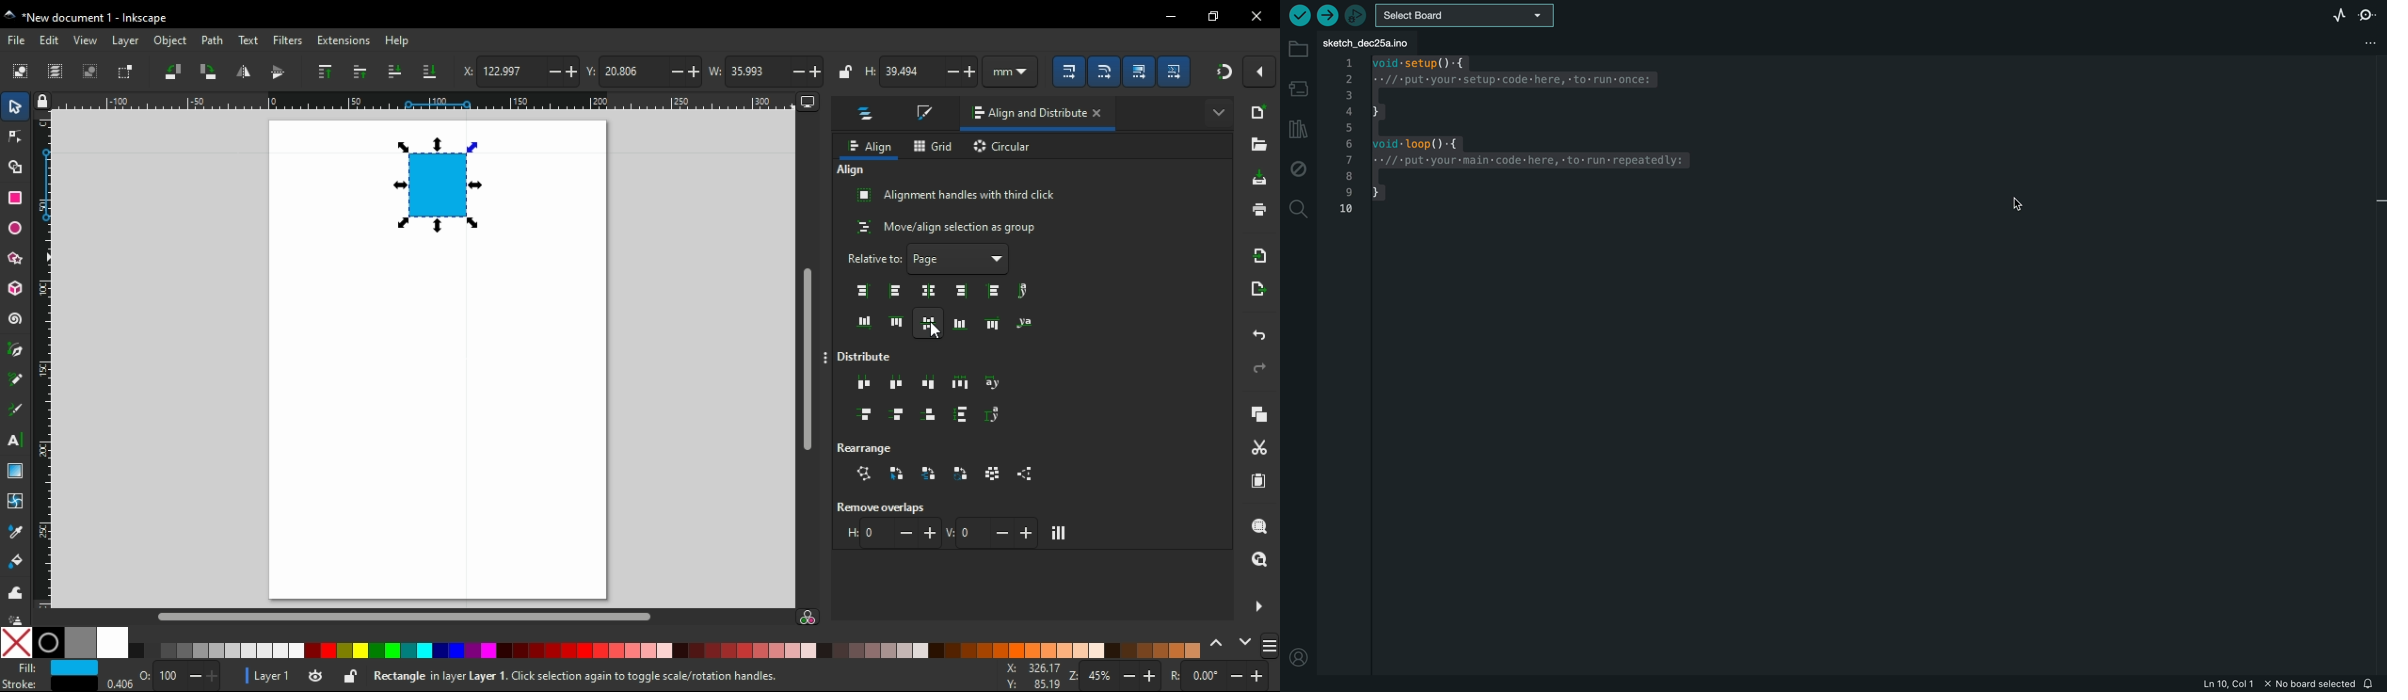  I want to click on vertical ruler, so click(48, 359).